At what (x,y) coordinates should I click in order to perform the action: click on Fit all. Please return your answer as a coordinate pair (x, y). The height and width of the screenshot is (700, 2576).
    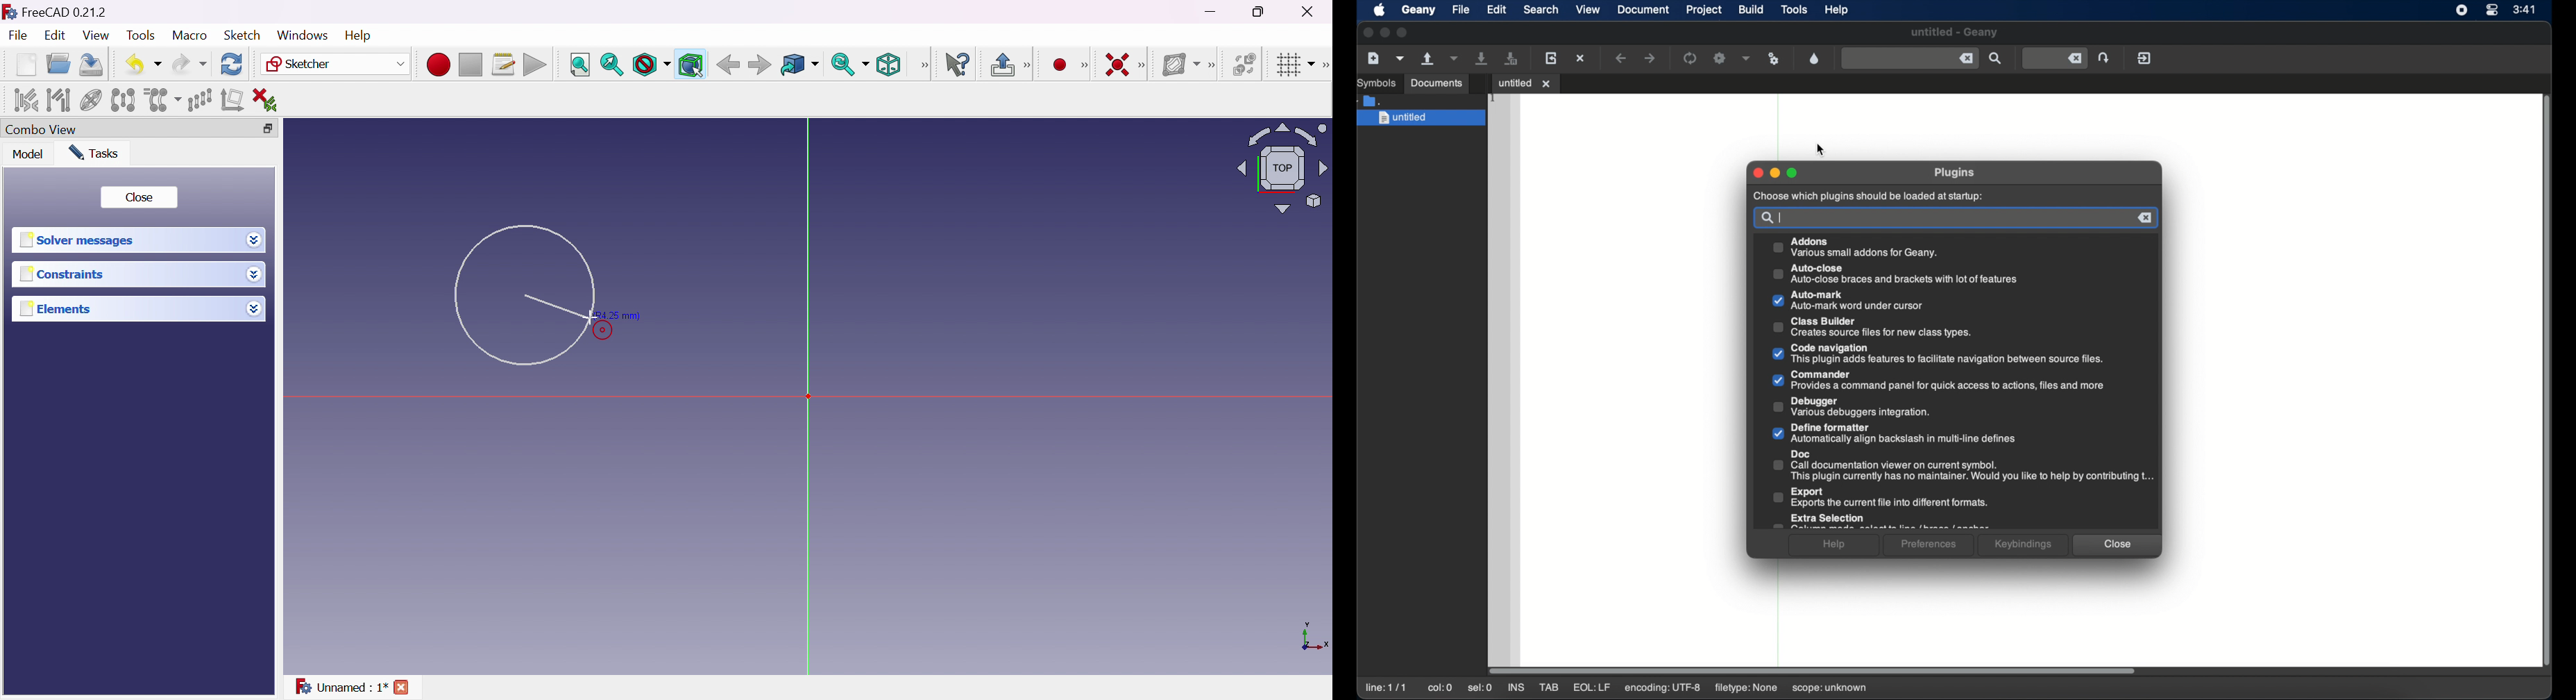
    Looking at the image, I should click on (579, 64).